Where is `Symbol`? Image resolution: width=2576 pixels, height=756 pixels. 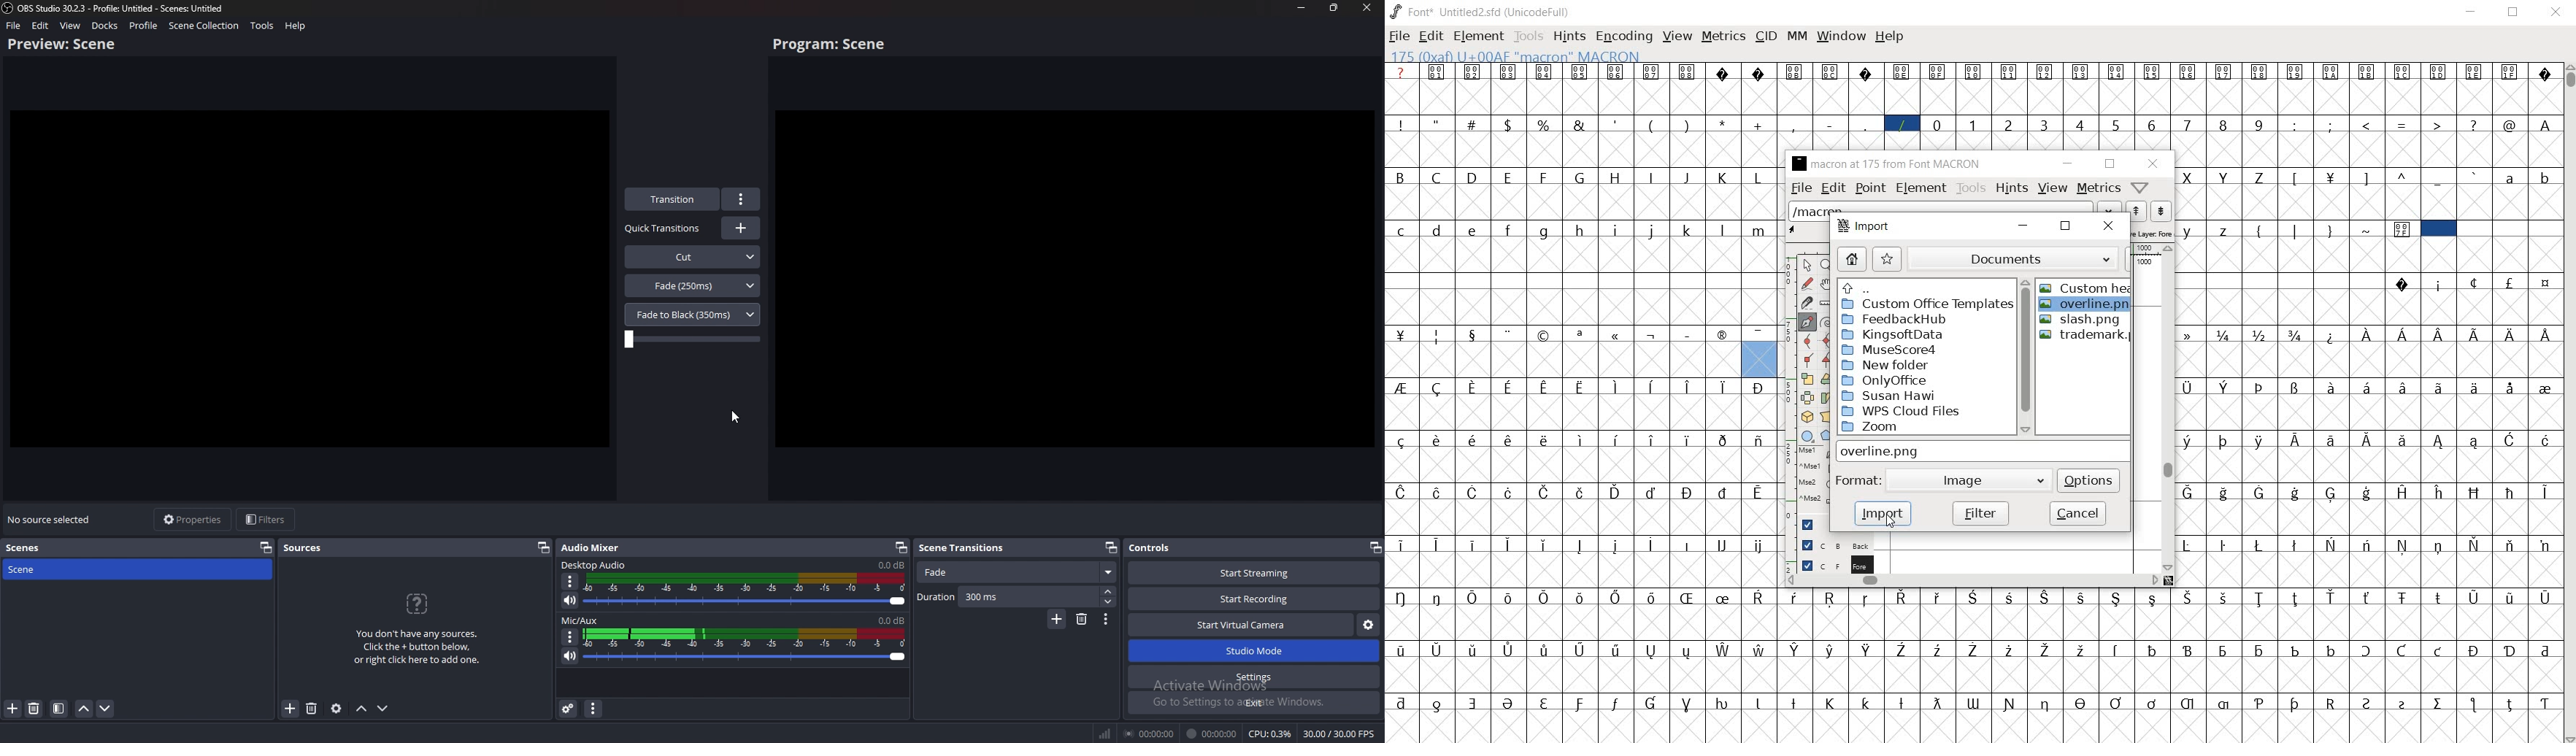 Symbol is located at coordinates (1973, 701).